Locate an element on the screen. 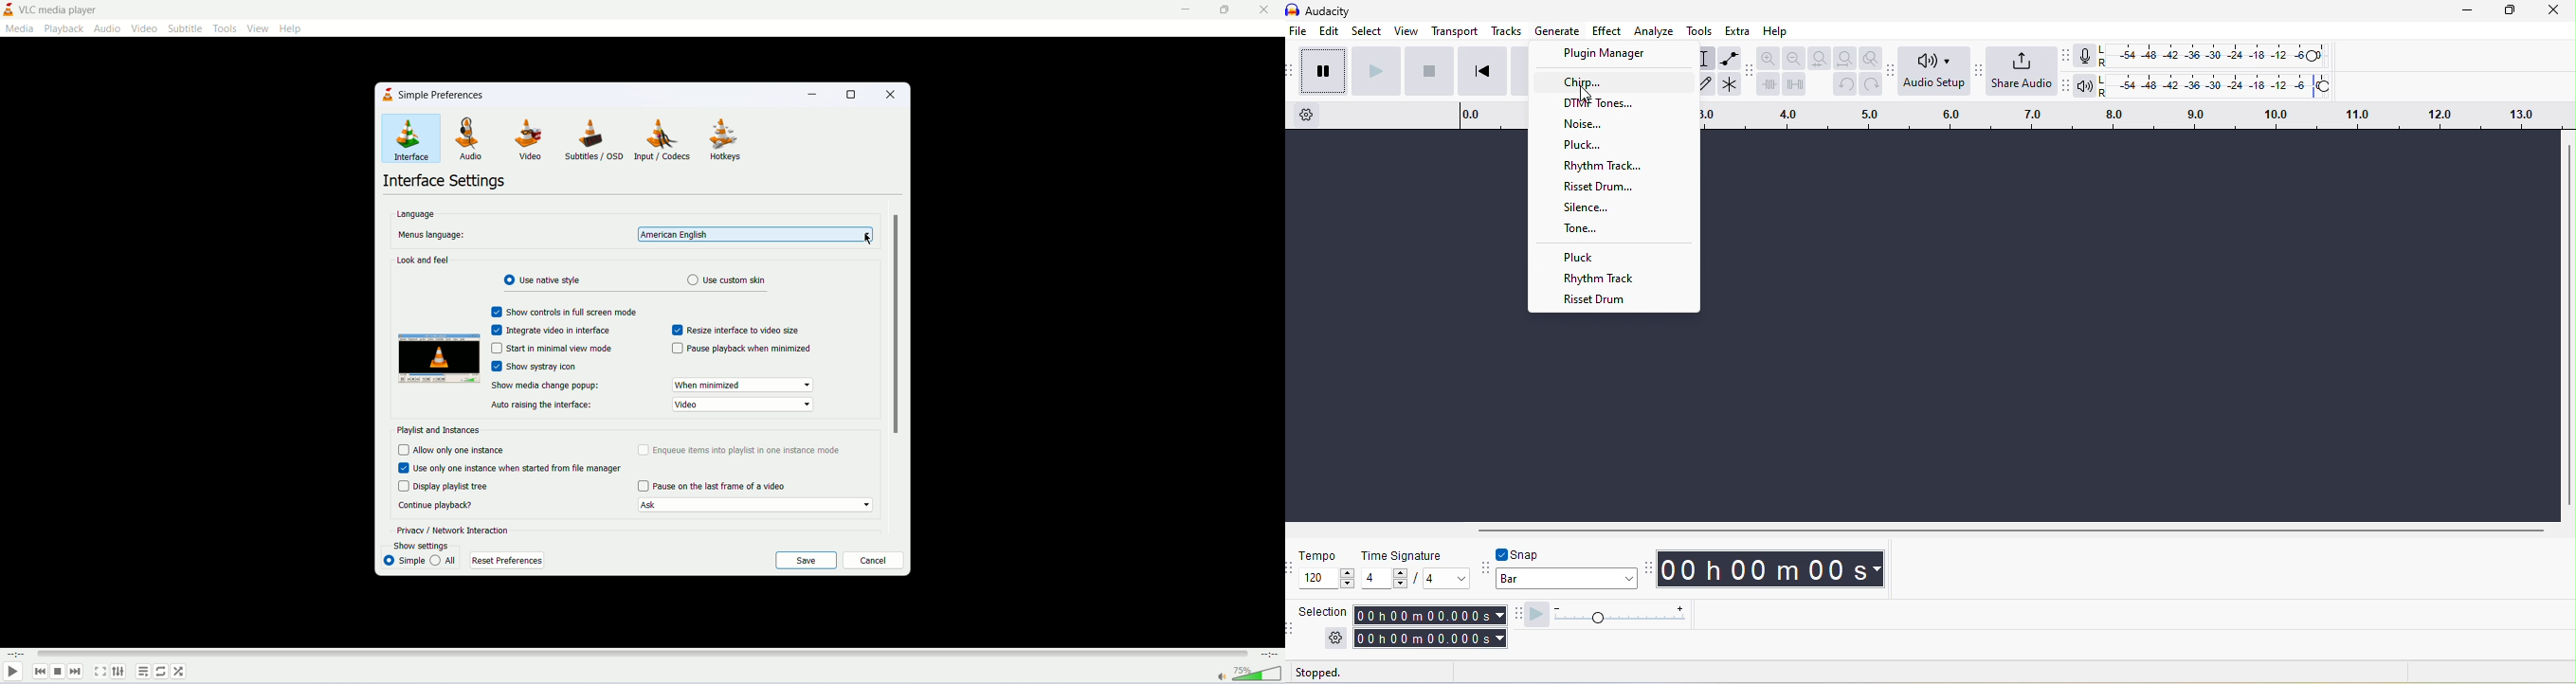  volume bar is located at coordinates (1259, 674).